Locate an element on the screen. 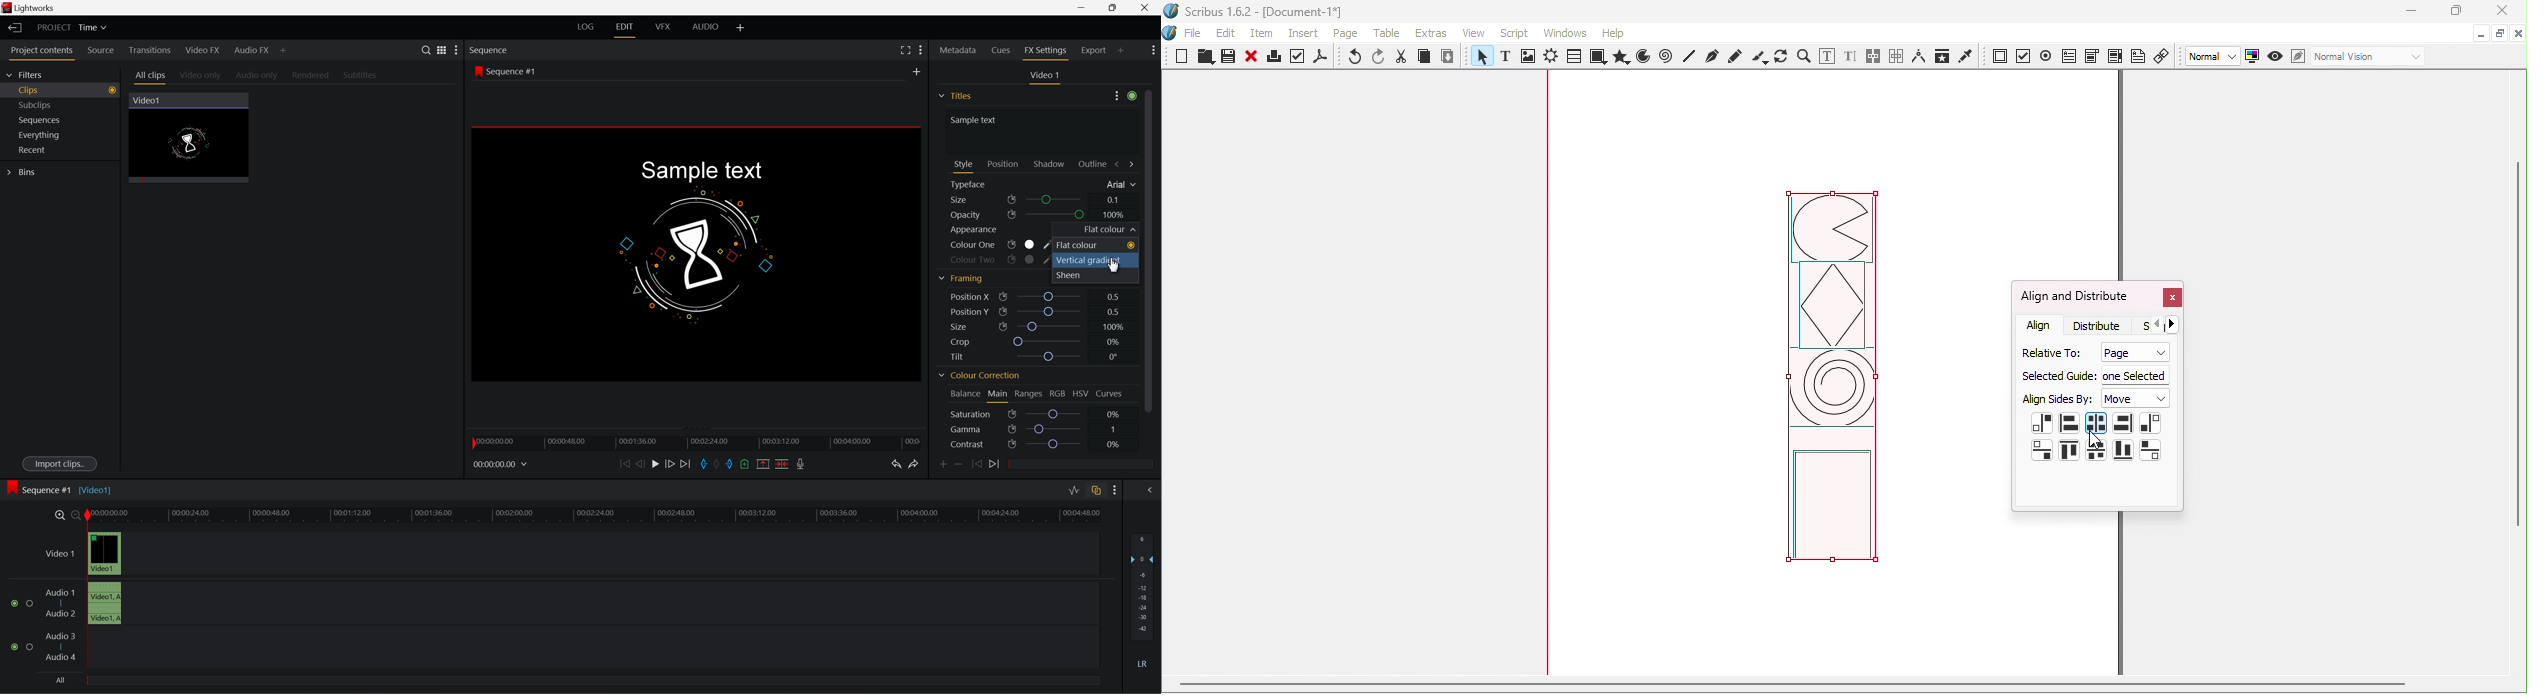  Bins is located at coordinates (23, 172).